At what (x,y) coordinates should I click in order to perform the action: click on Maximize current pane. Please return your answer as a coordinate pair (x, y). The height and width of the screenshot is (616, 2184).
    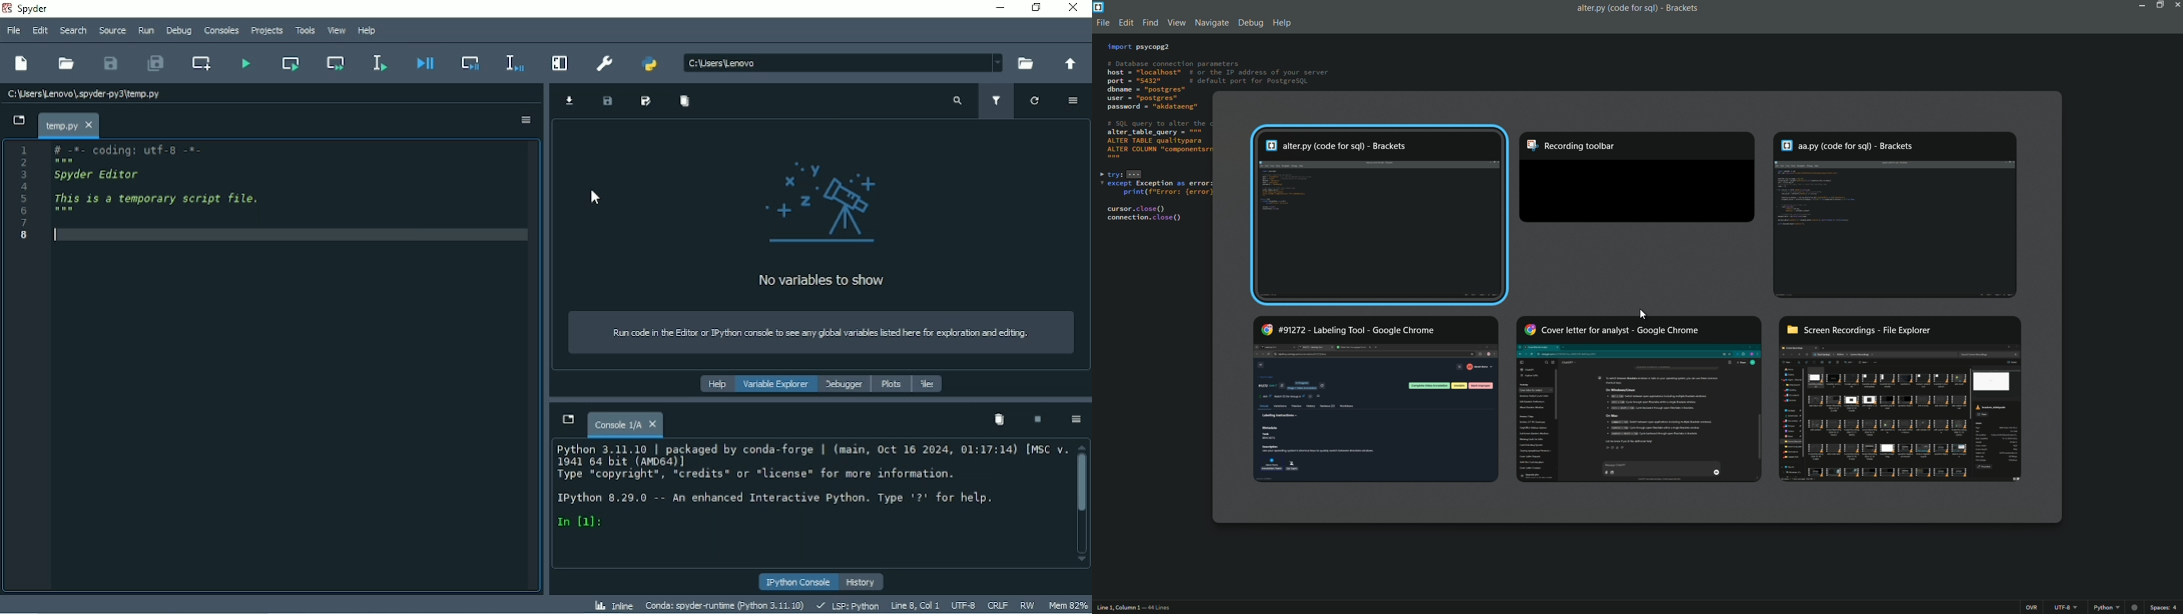
    Looking at the image, I should click on (561, 62).